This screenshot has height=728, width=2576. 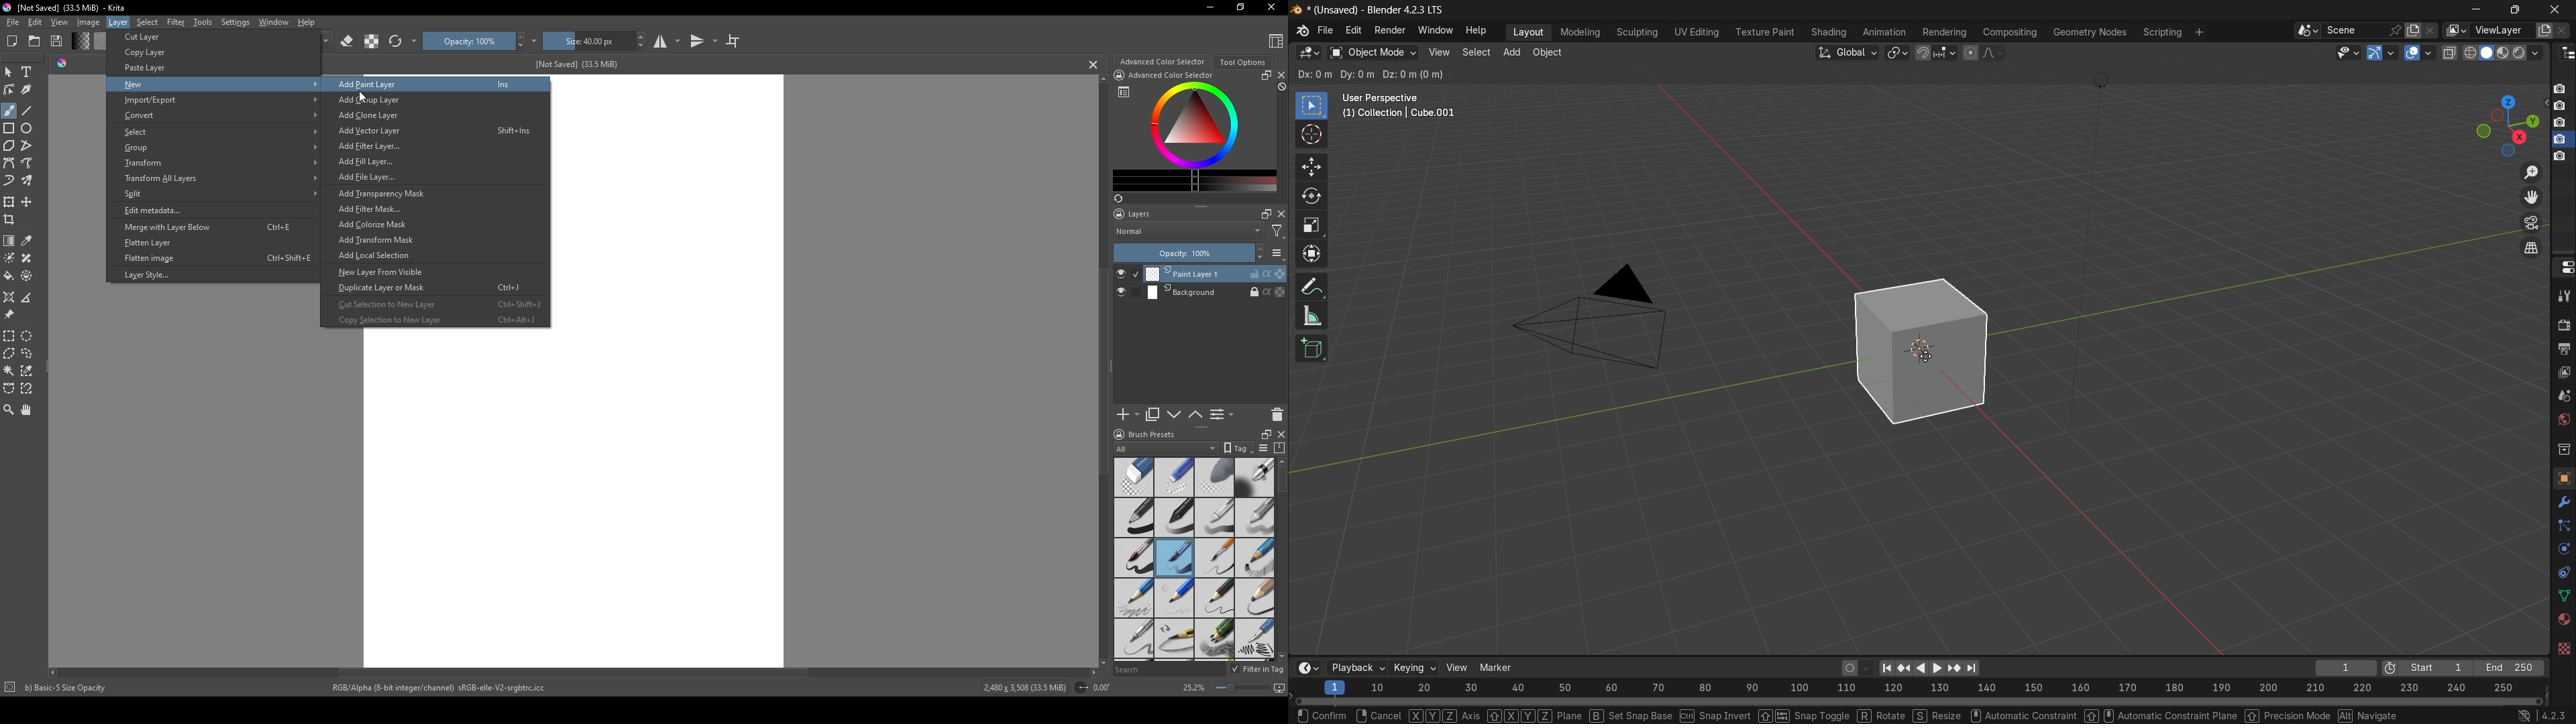 I want to click on [Not Saved] (33.5 MiB), so click(x=575, y=64).